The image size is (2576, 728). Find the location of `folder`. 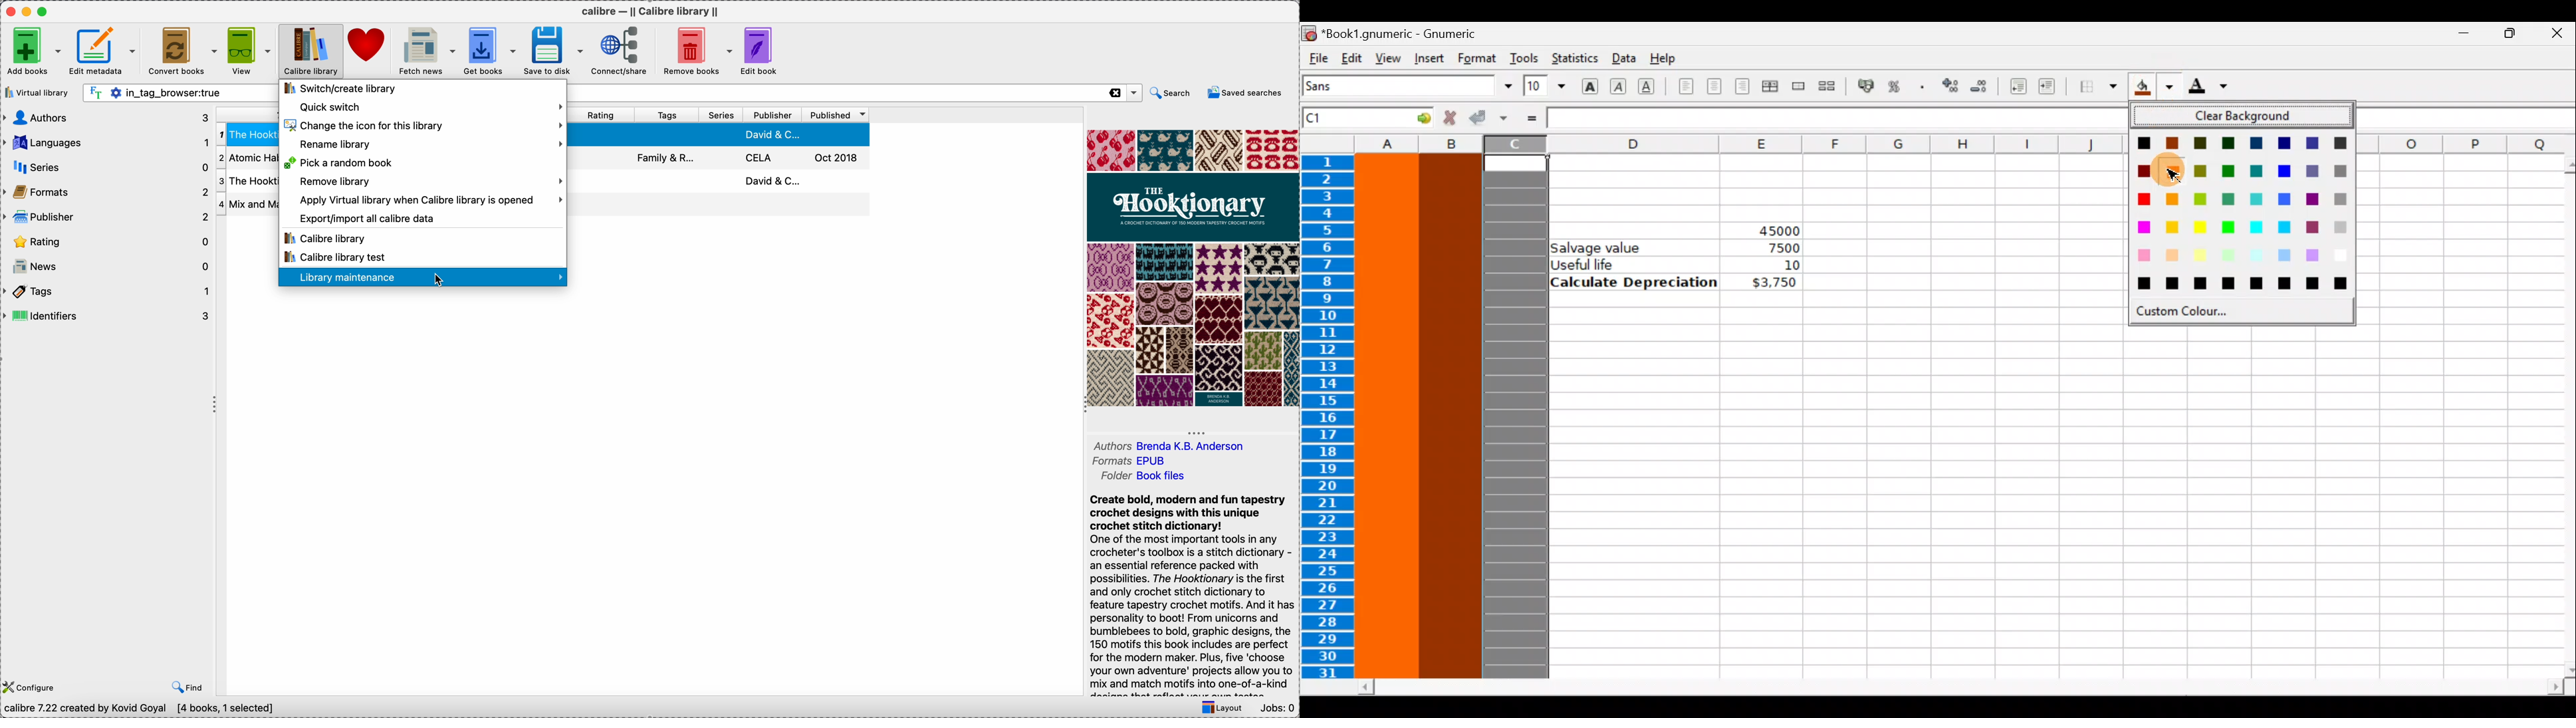

folder is located at coordinates (1142, 477).